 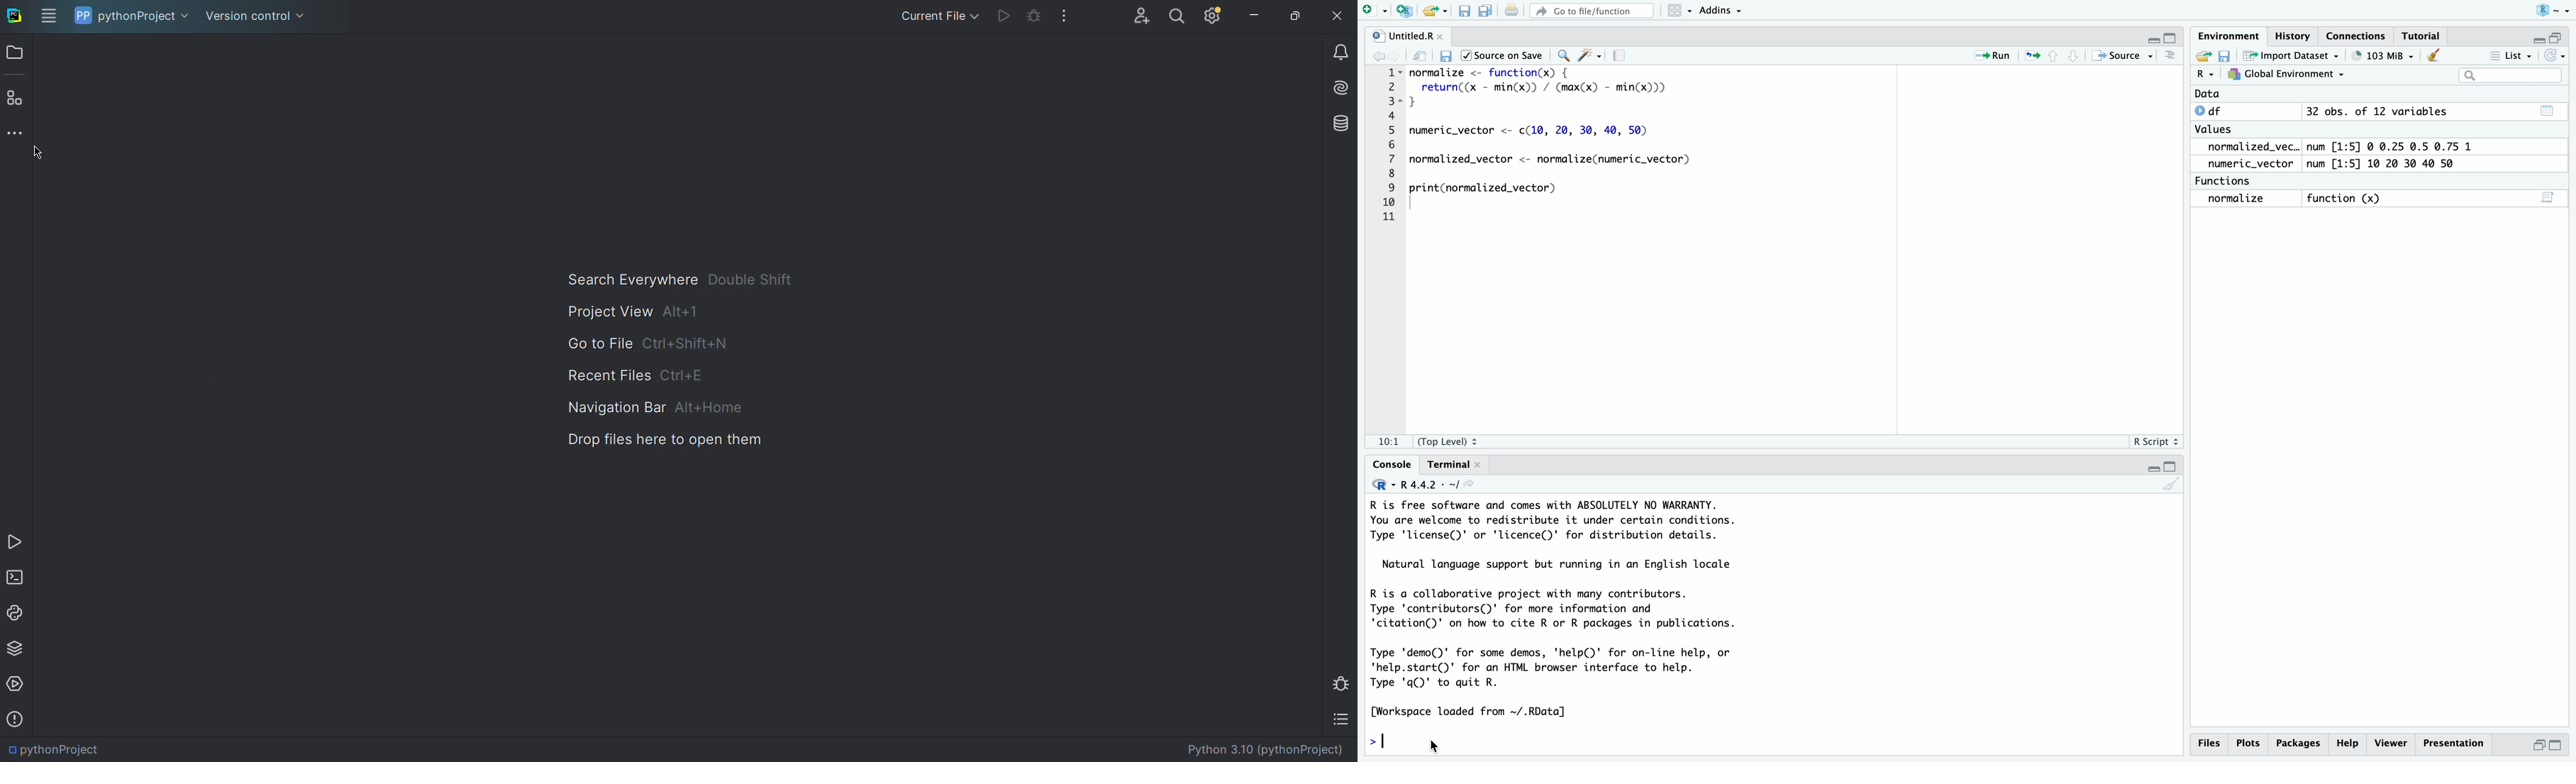 I want to click on Files, so click(x=2209, y=743).